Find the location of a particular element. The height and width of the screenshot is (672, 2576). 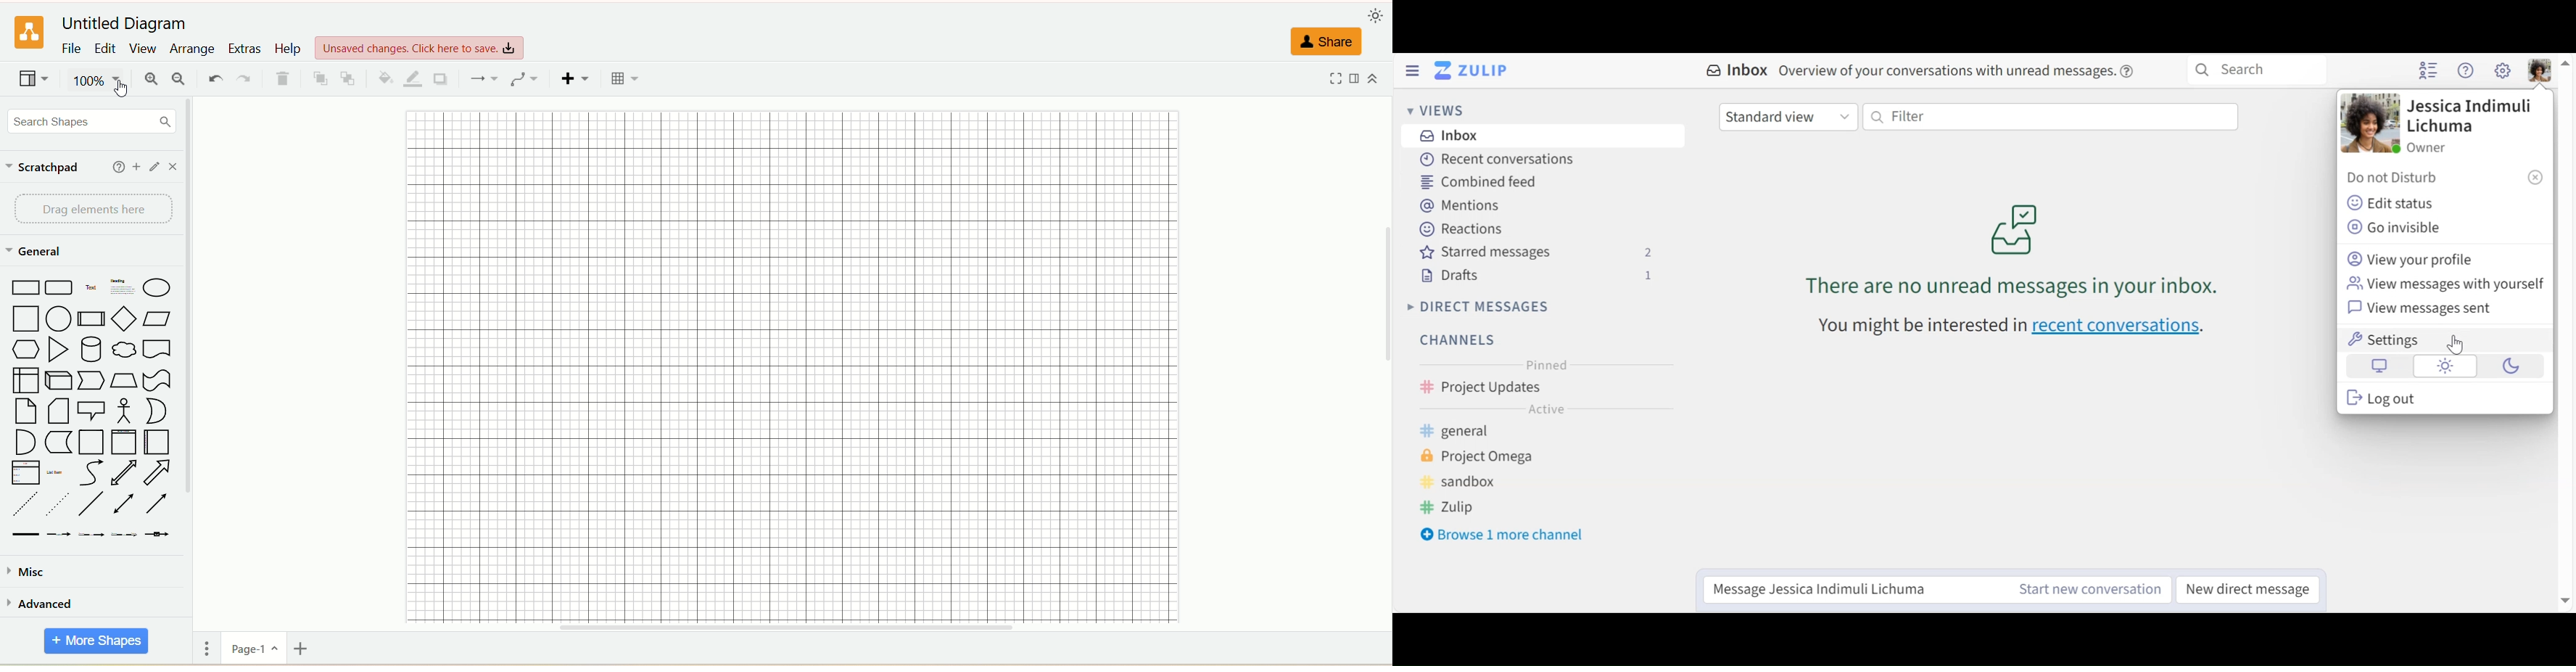

expand/collapse is located at coordinates (1376, 76).